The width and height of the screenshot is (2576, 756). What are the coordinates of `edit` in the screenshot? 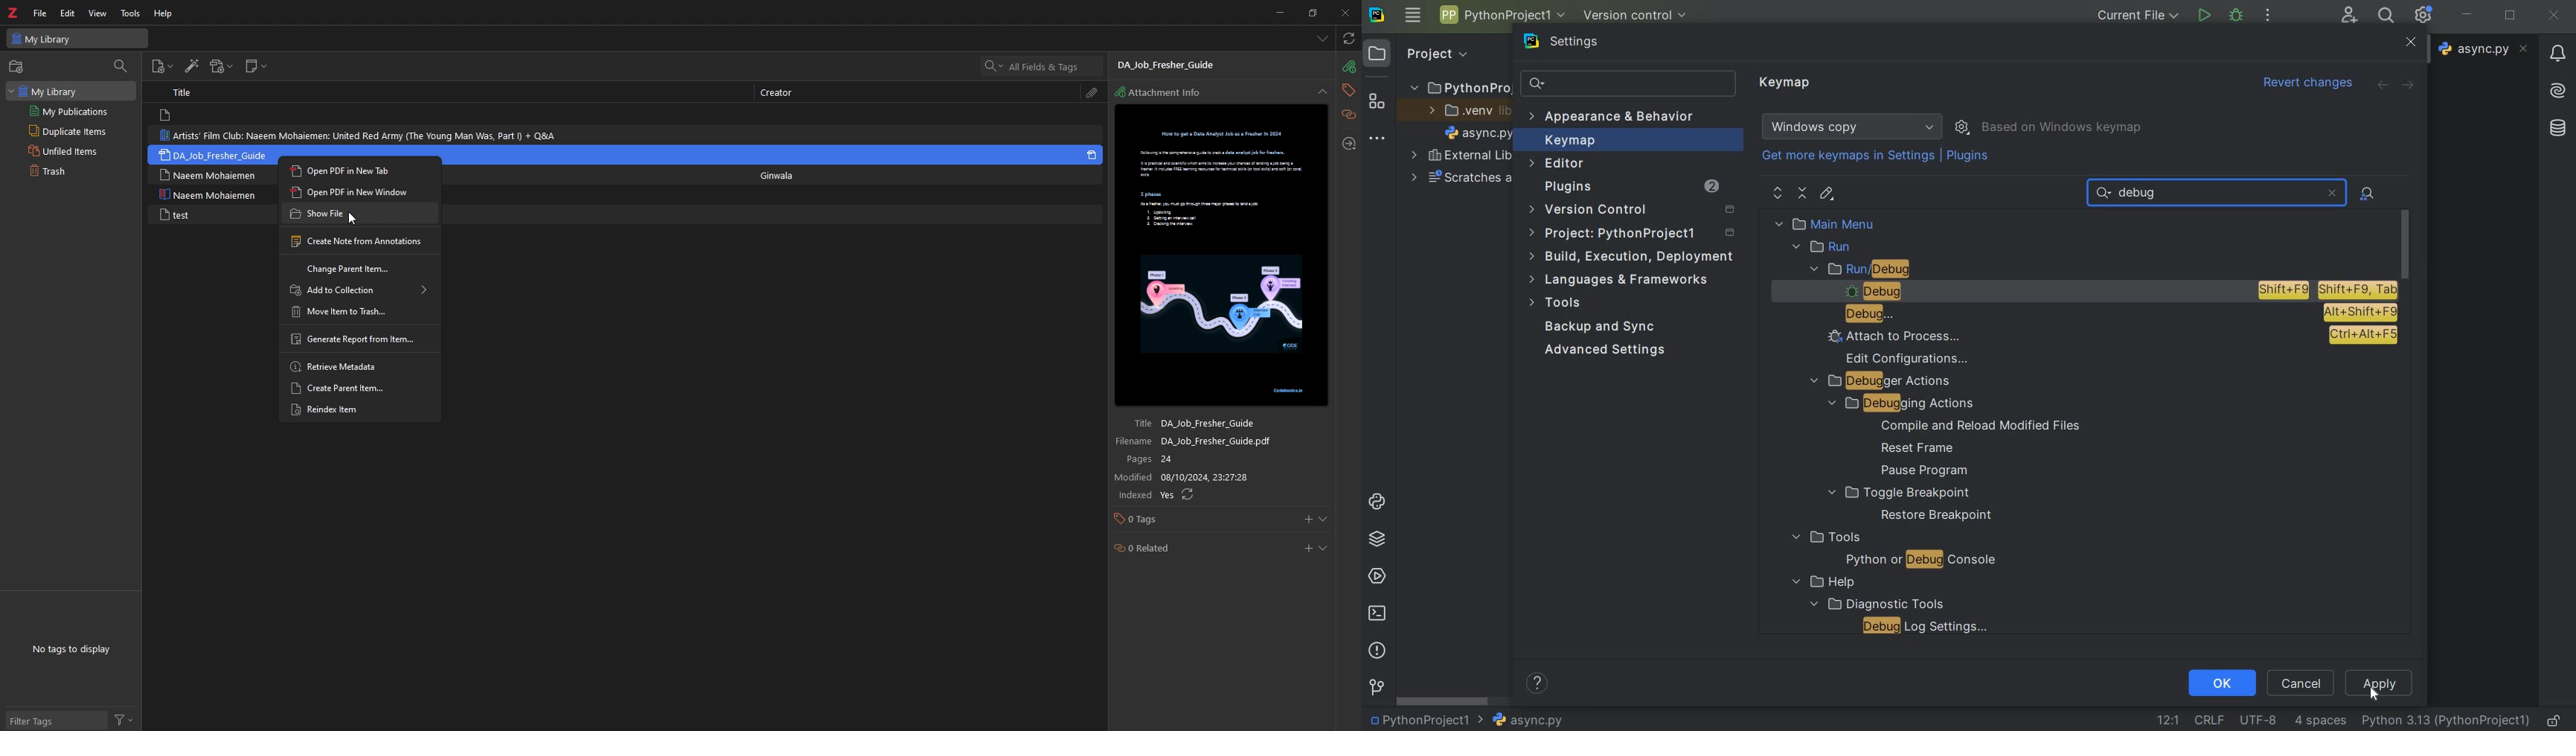 It's located at (70, 13).